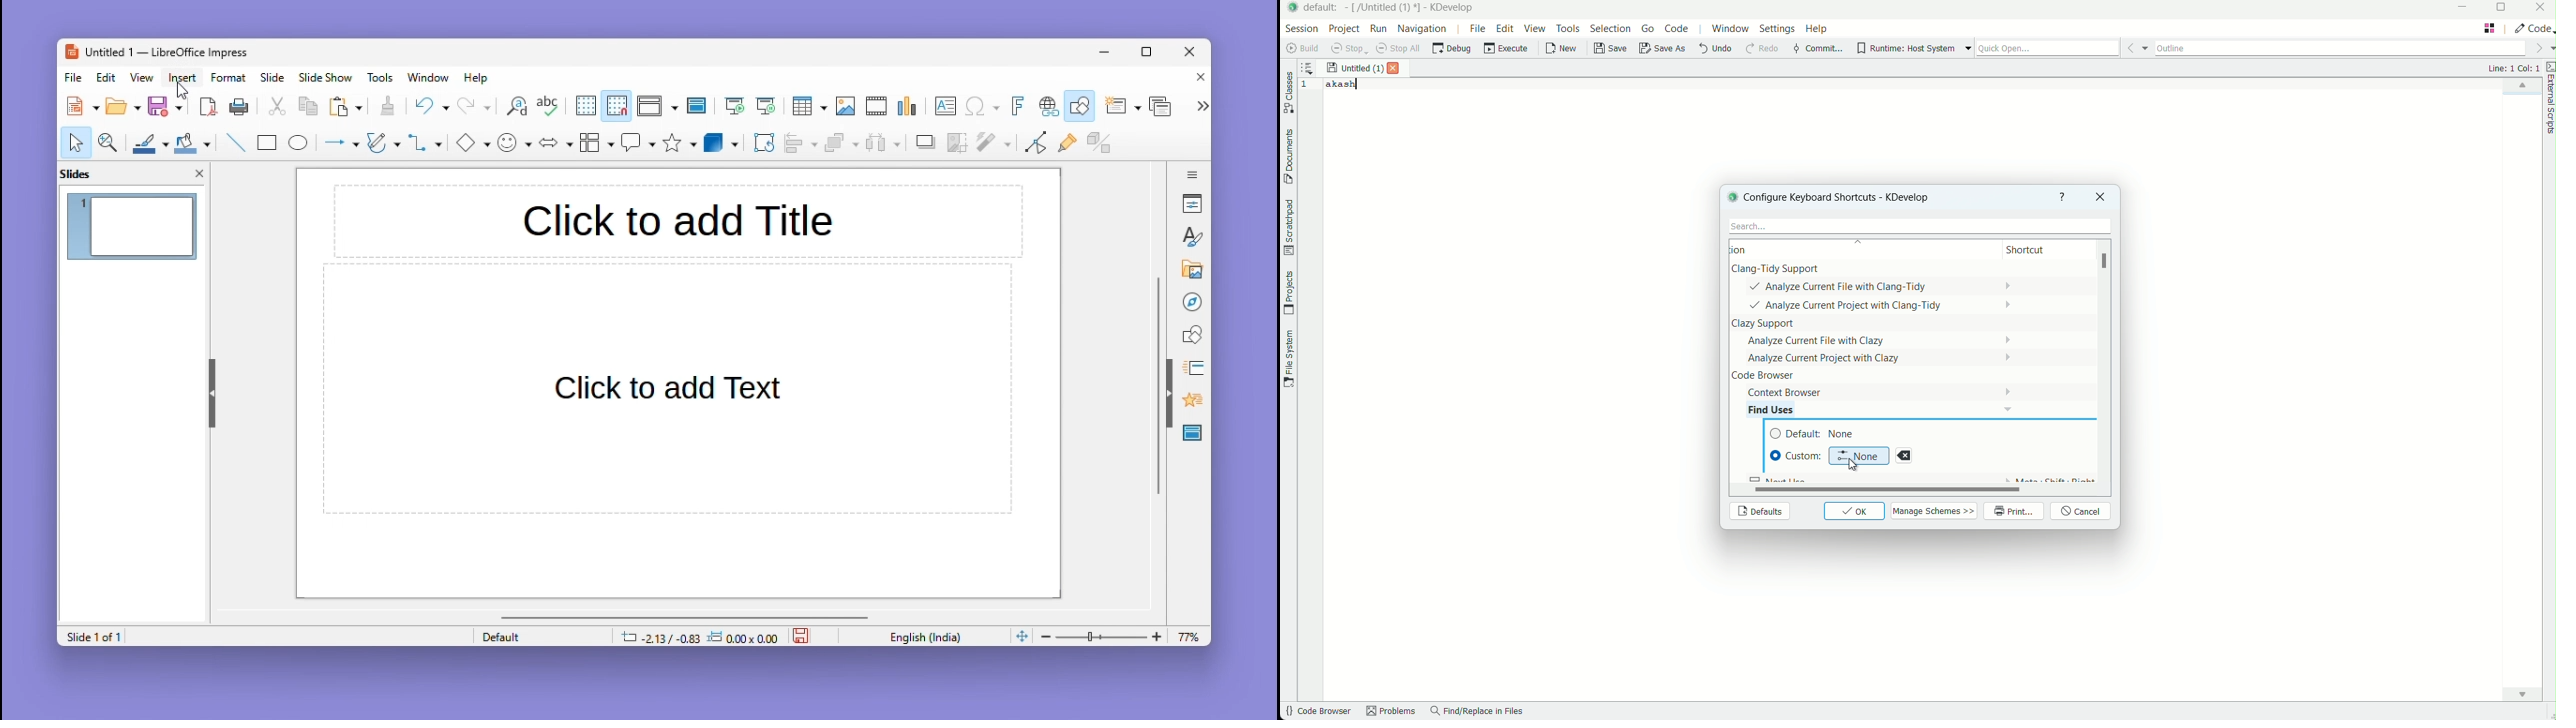 This screenshot has height=728, width=2576. I want to click on Format, so click(229, 77).